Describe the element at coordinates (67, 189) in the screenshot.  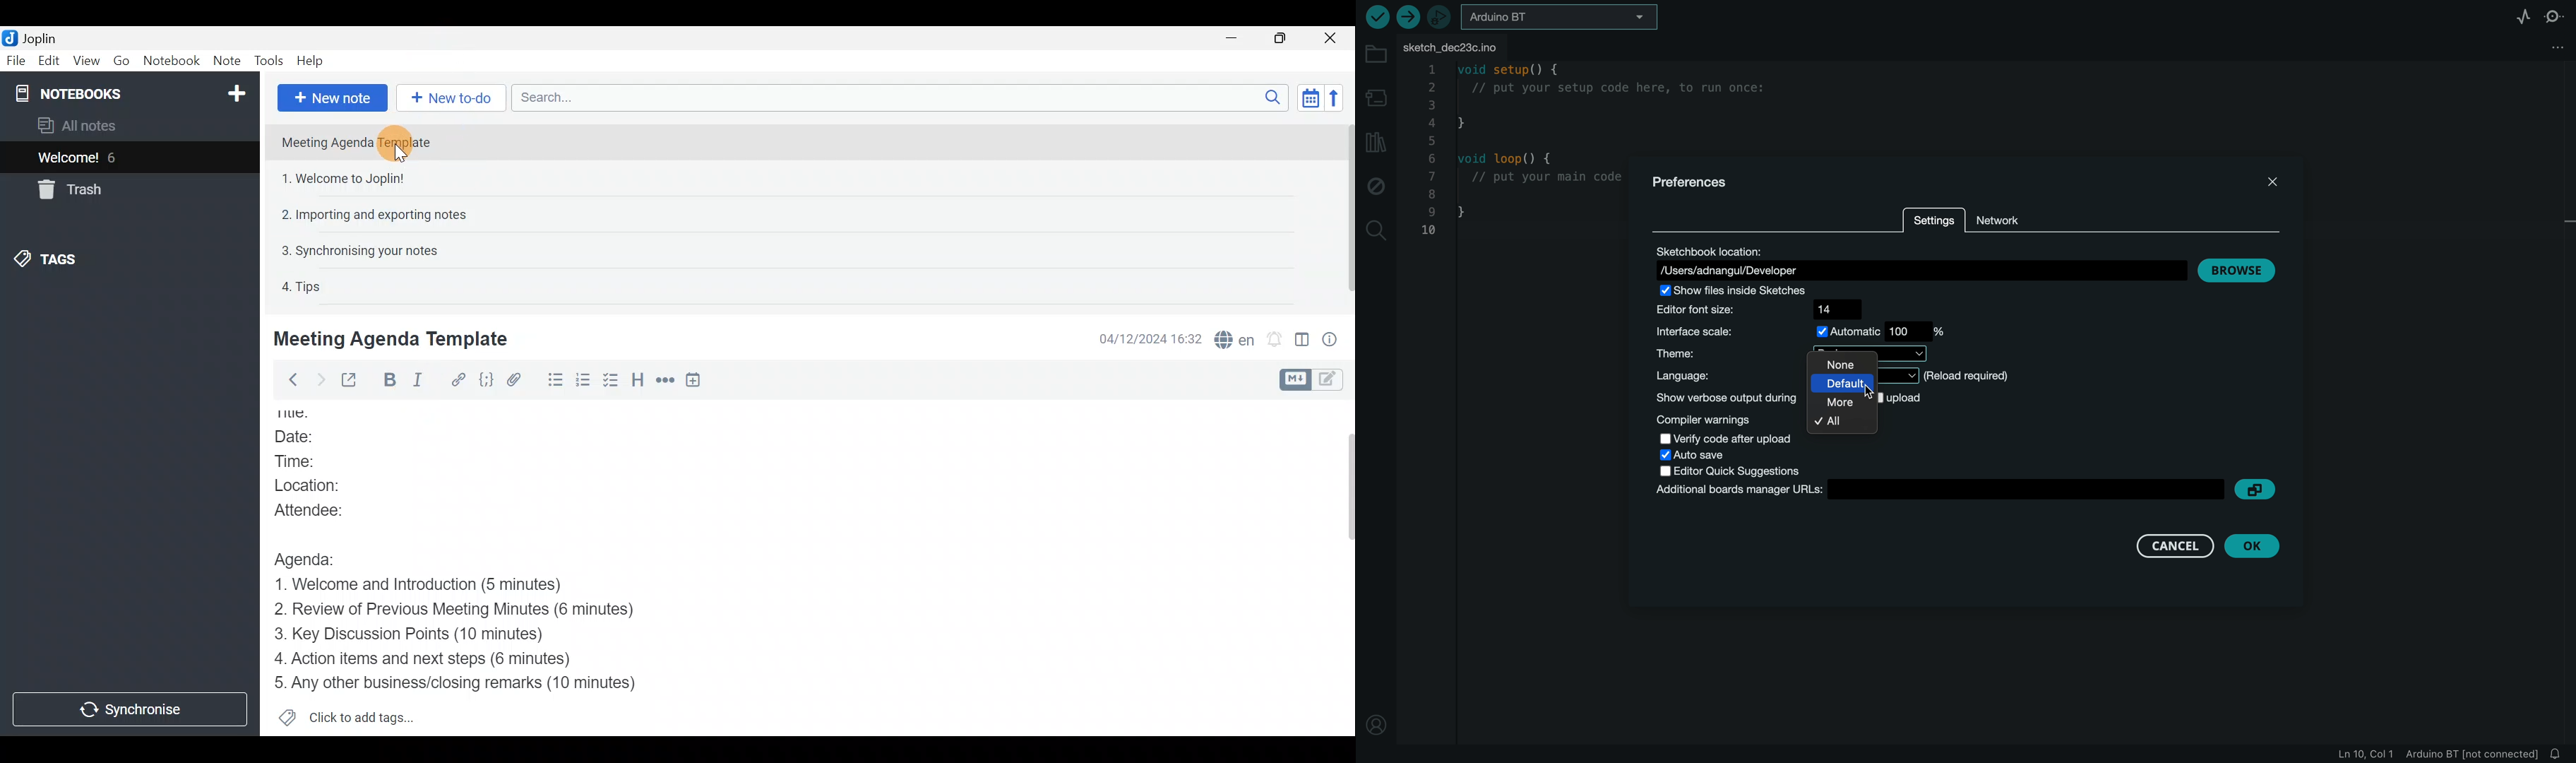
I see `Trash` at that location.